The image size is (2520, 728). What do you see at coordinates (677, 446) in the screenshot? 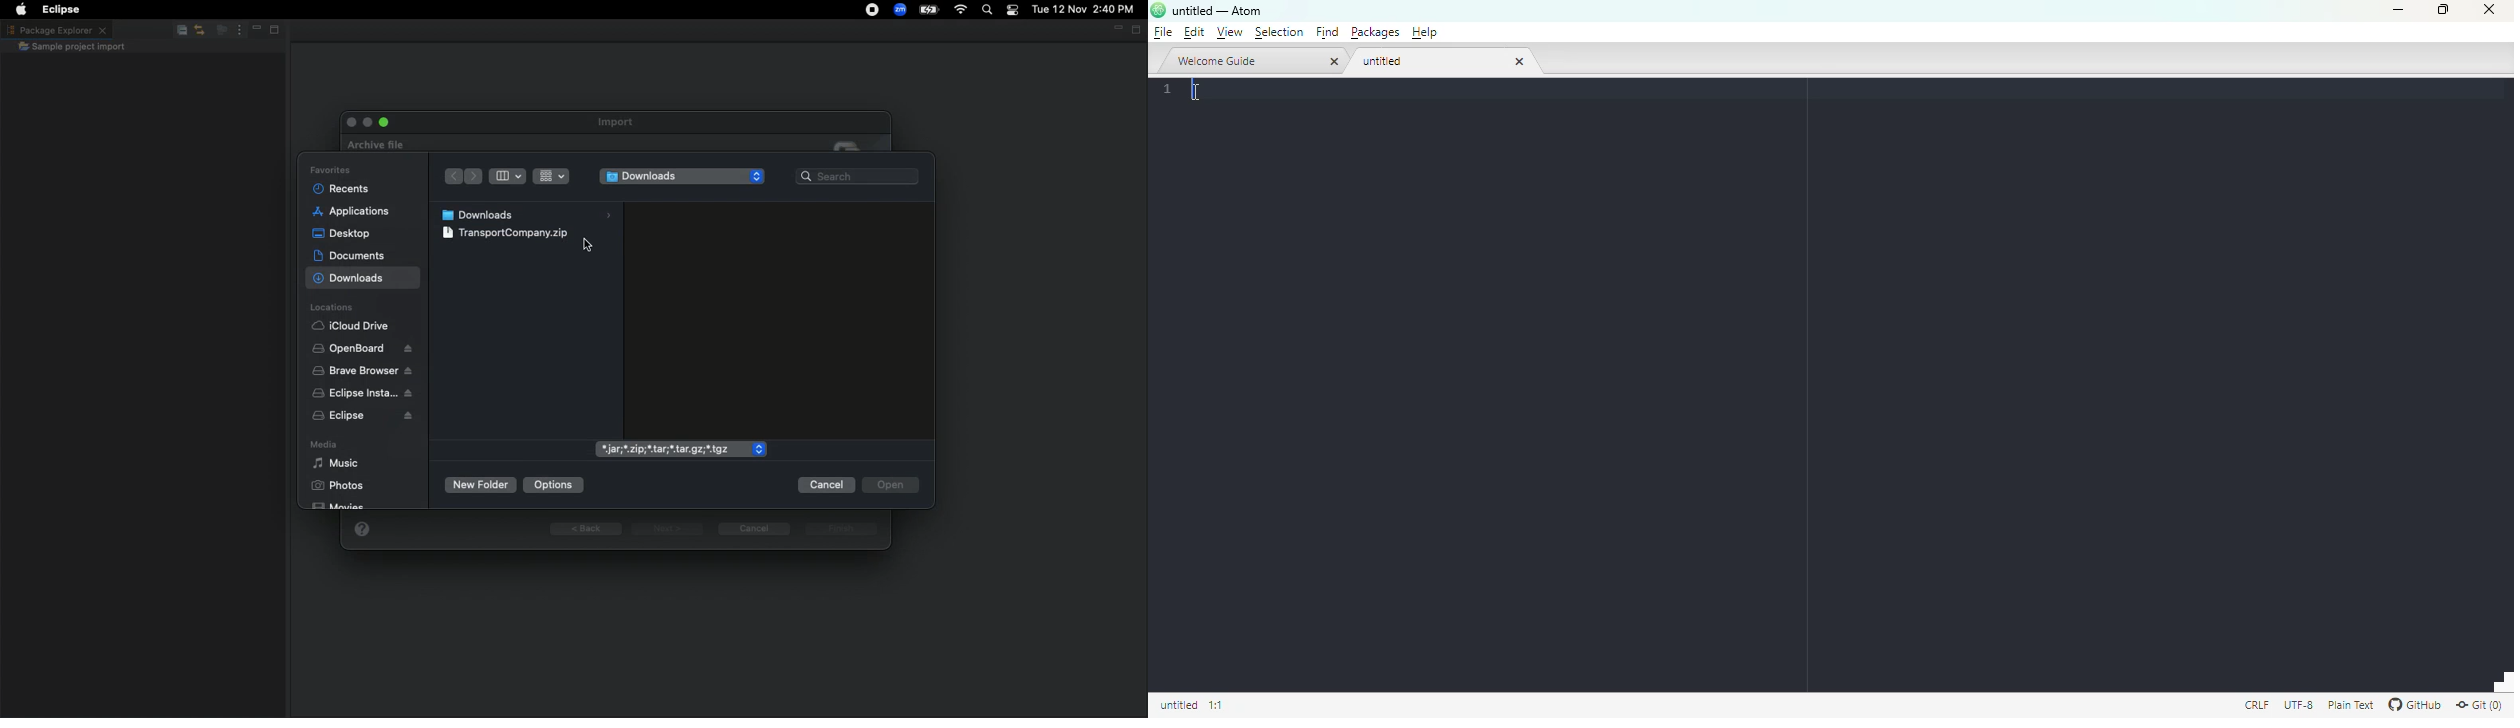
I see `tjarzip*tar;*targz;*tgz  $` at bounding box center [677, 446].